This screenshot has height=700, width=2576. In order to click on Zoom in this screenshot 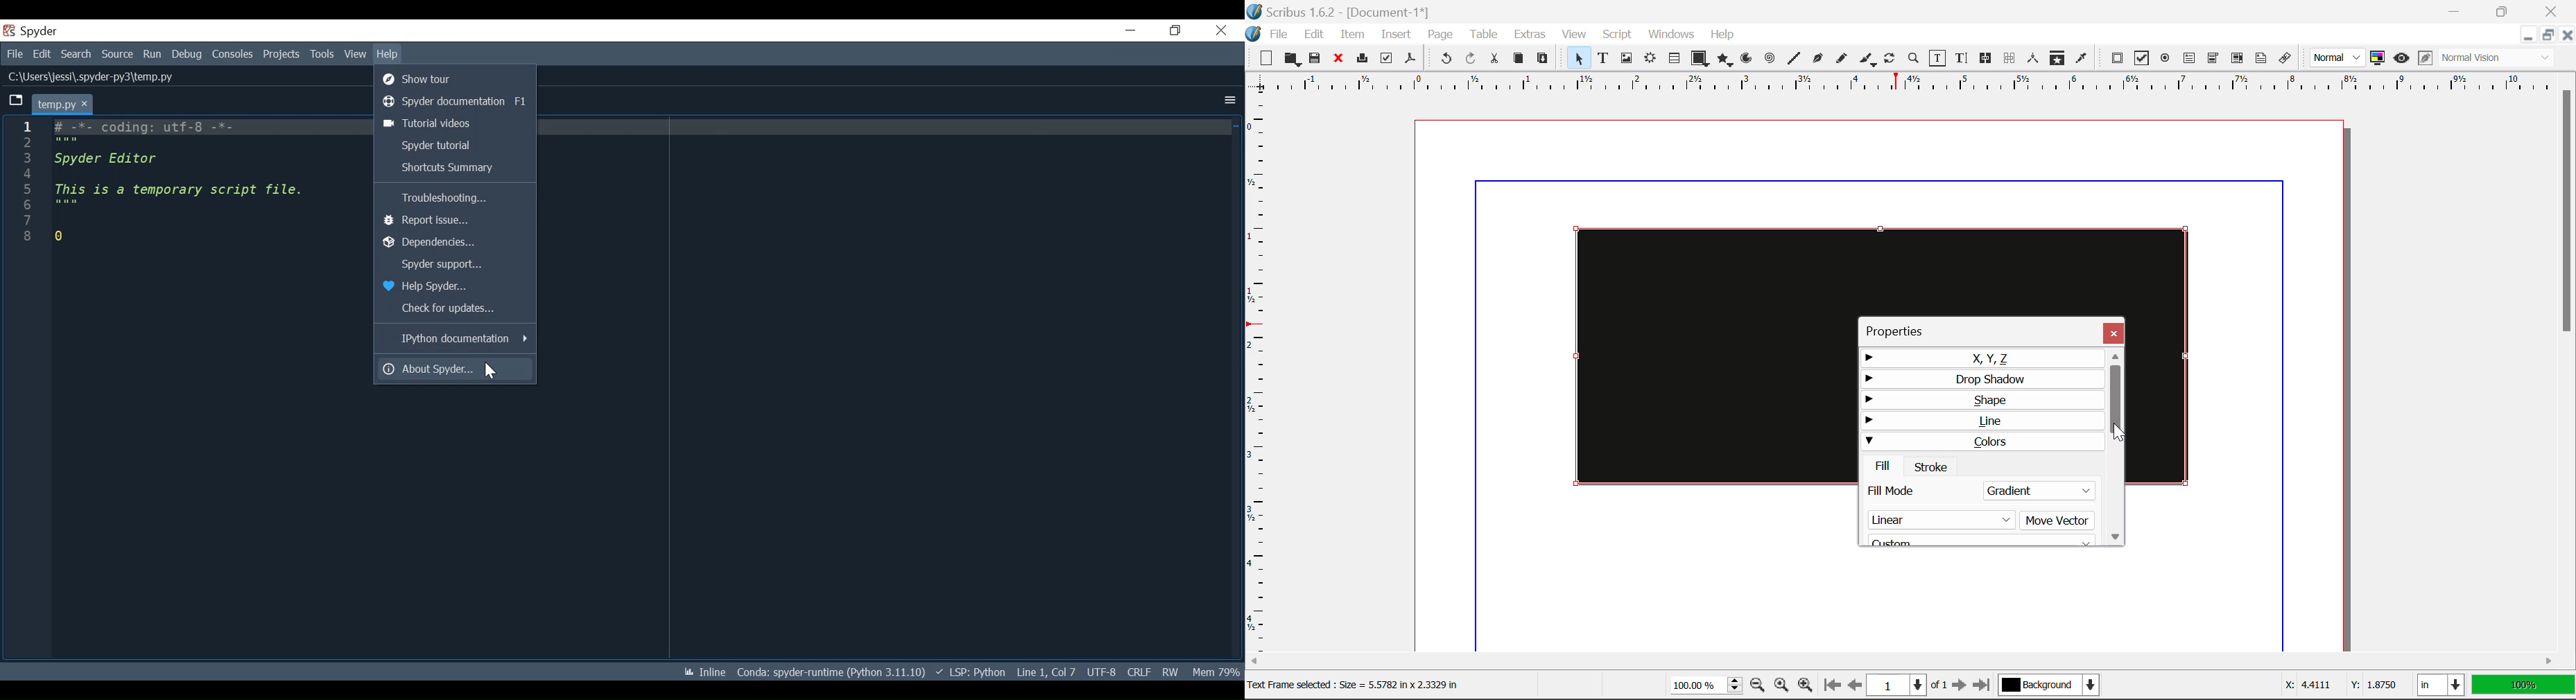, I will do `click(1914, 58)`.